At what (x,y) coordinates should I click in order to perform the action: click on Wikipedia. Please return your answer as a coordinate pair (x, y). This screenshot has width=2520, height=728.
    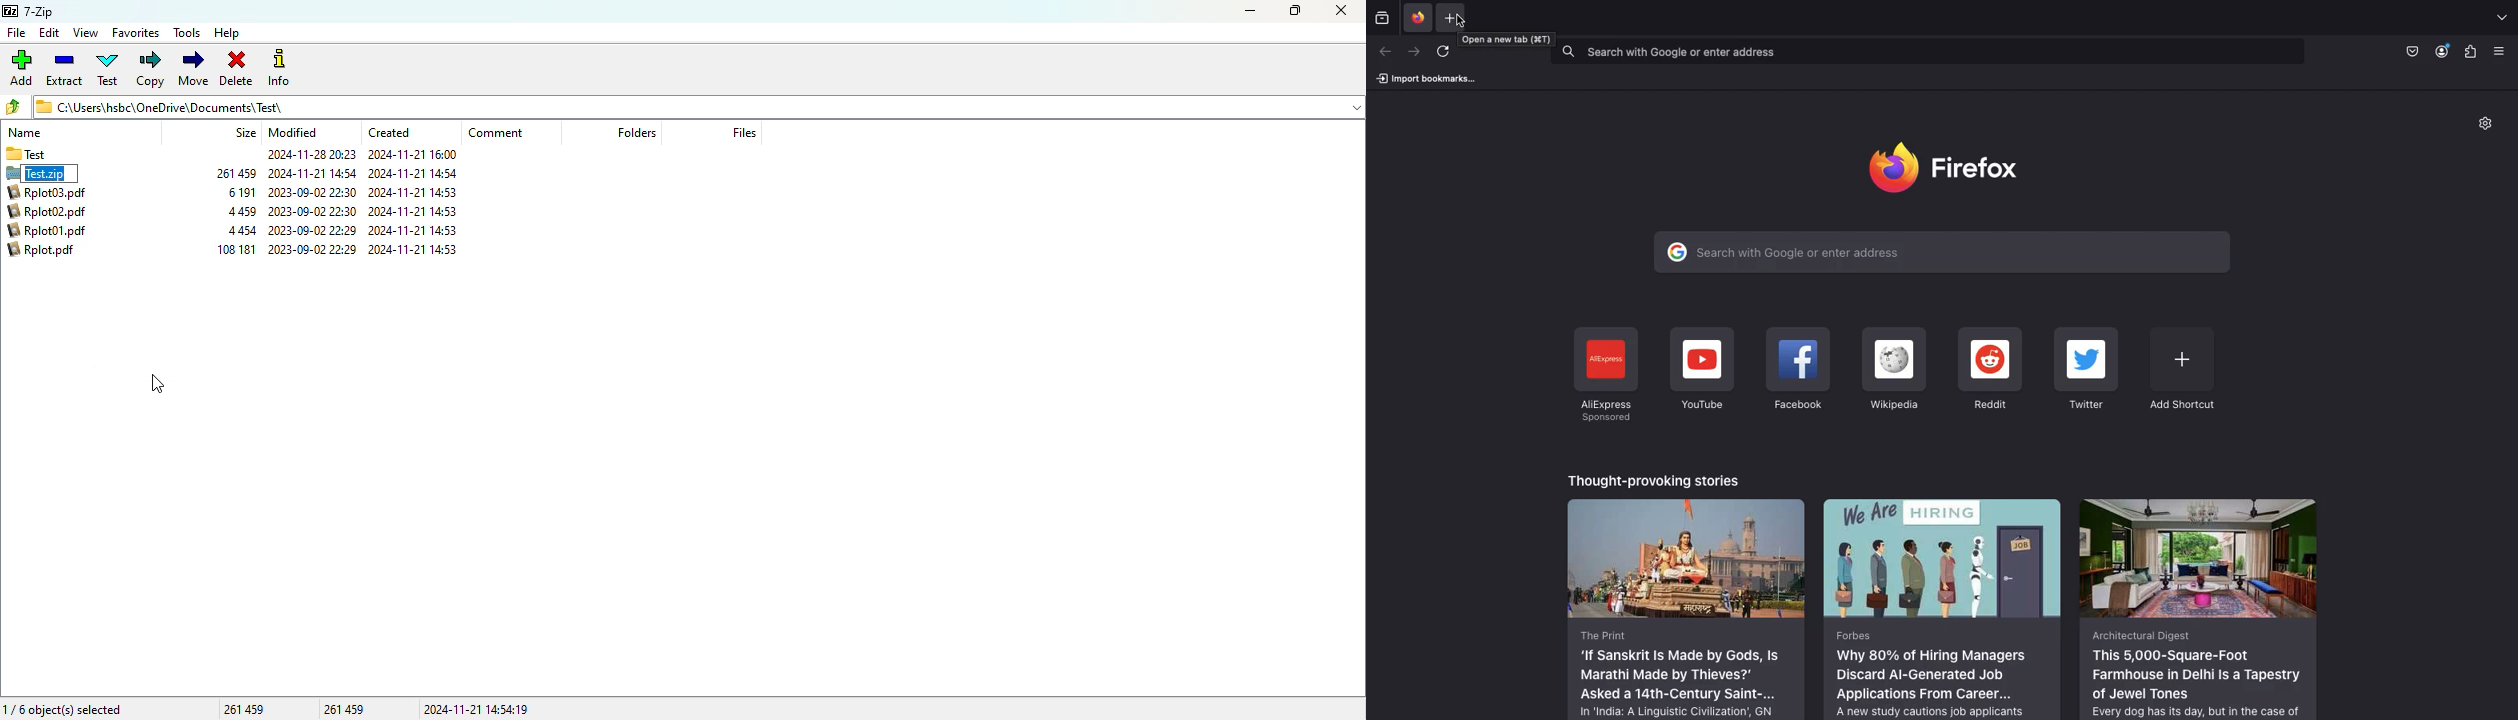
    Looking at the image, I should click on (1892, 370).